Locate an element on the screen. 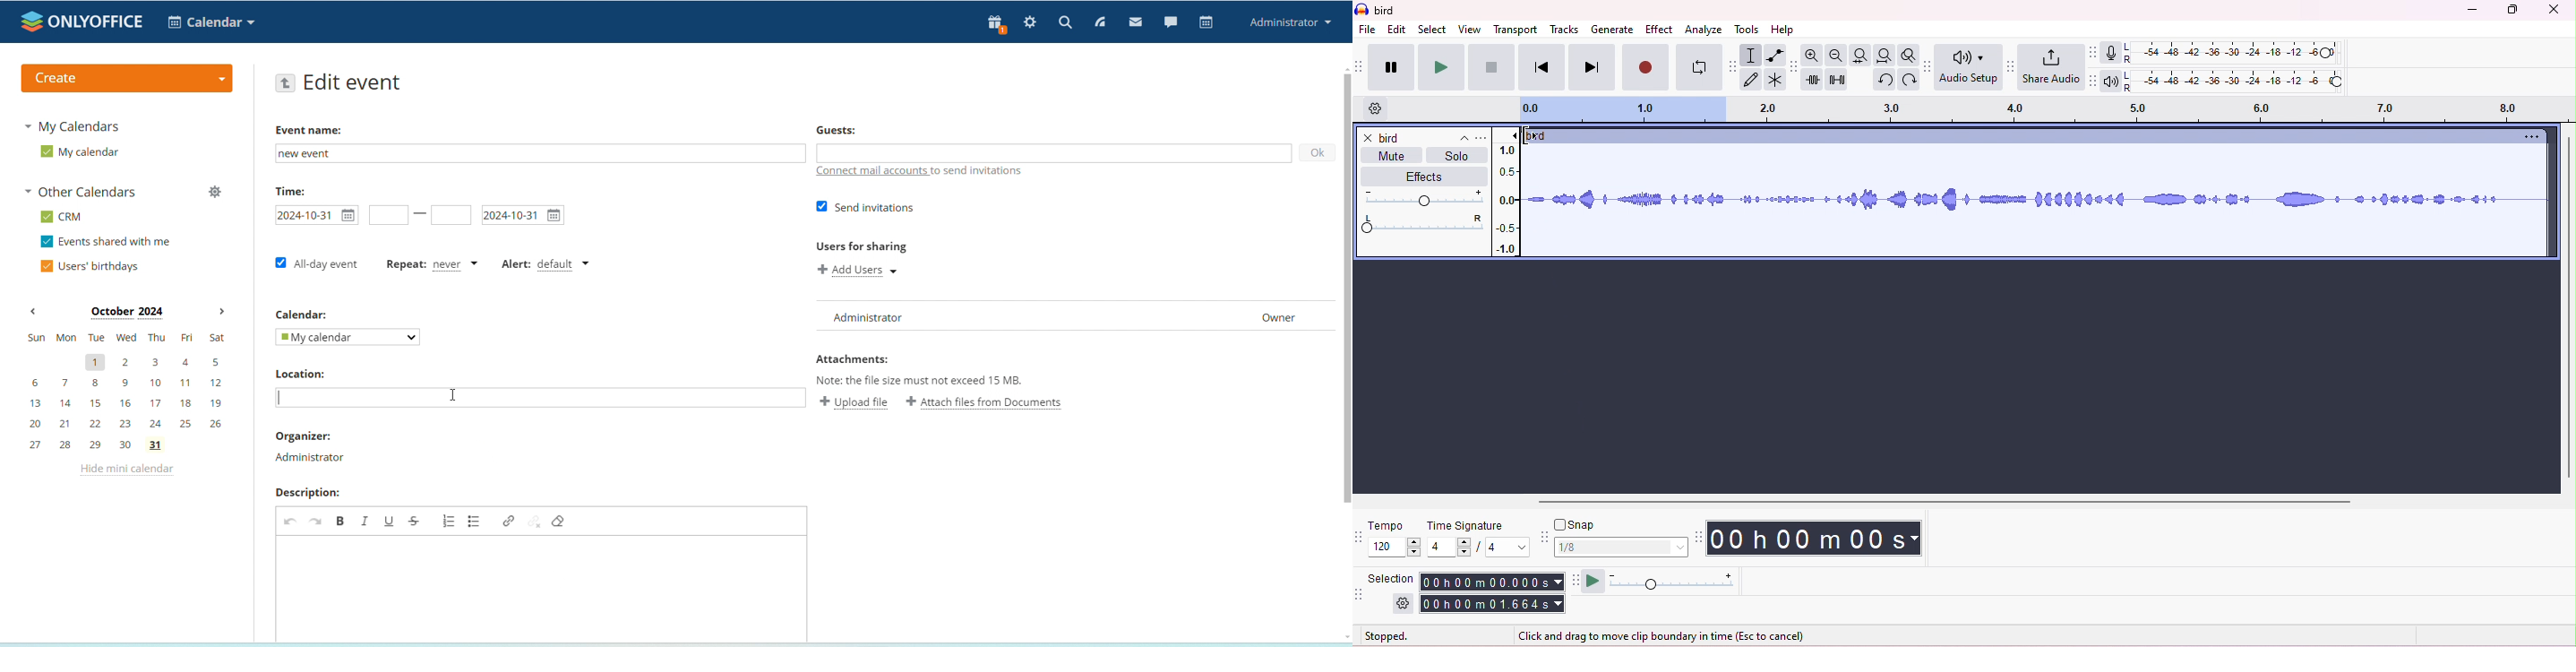 The height and width of the screenshot is (672, 2576). timeline option is located at coordinates (1376, 108).